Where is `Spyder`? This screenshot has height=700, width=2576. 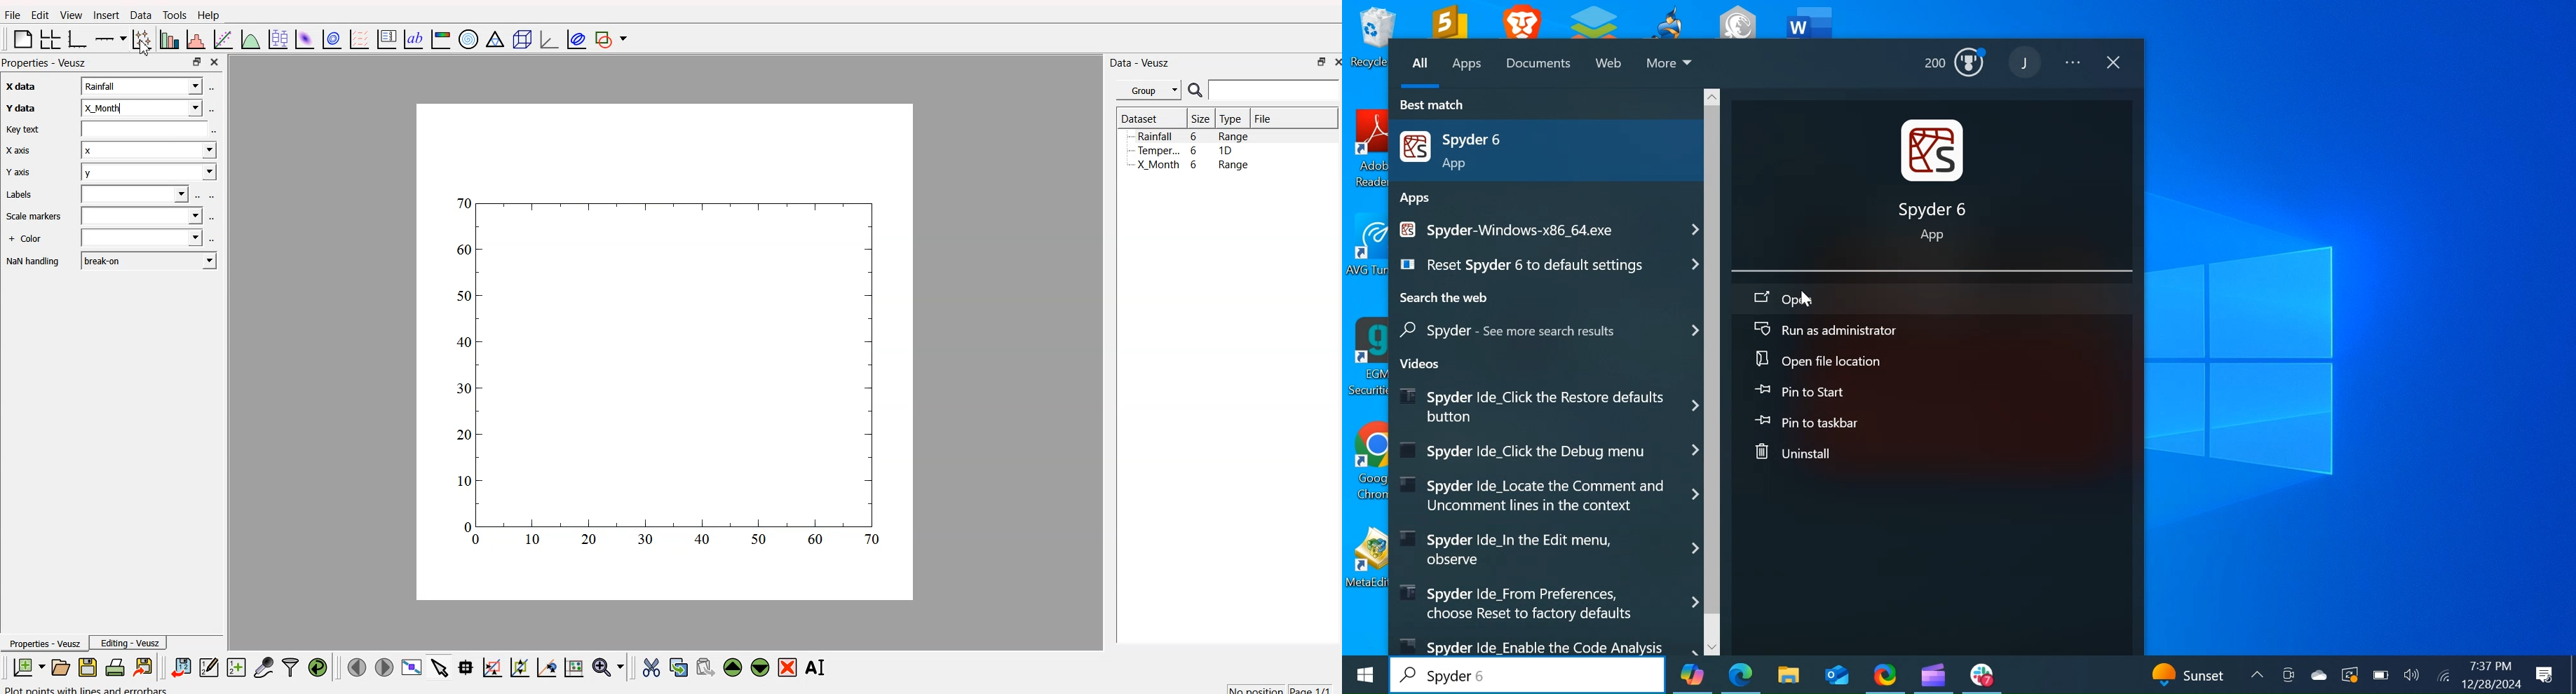
Spyder is located at coordinates (1548, 229).